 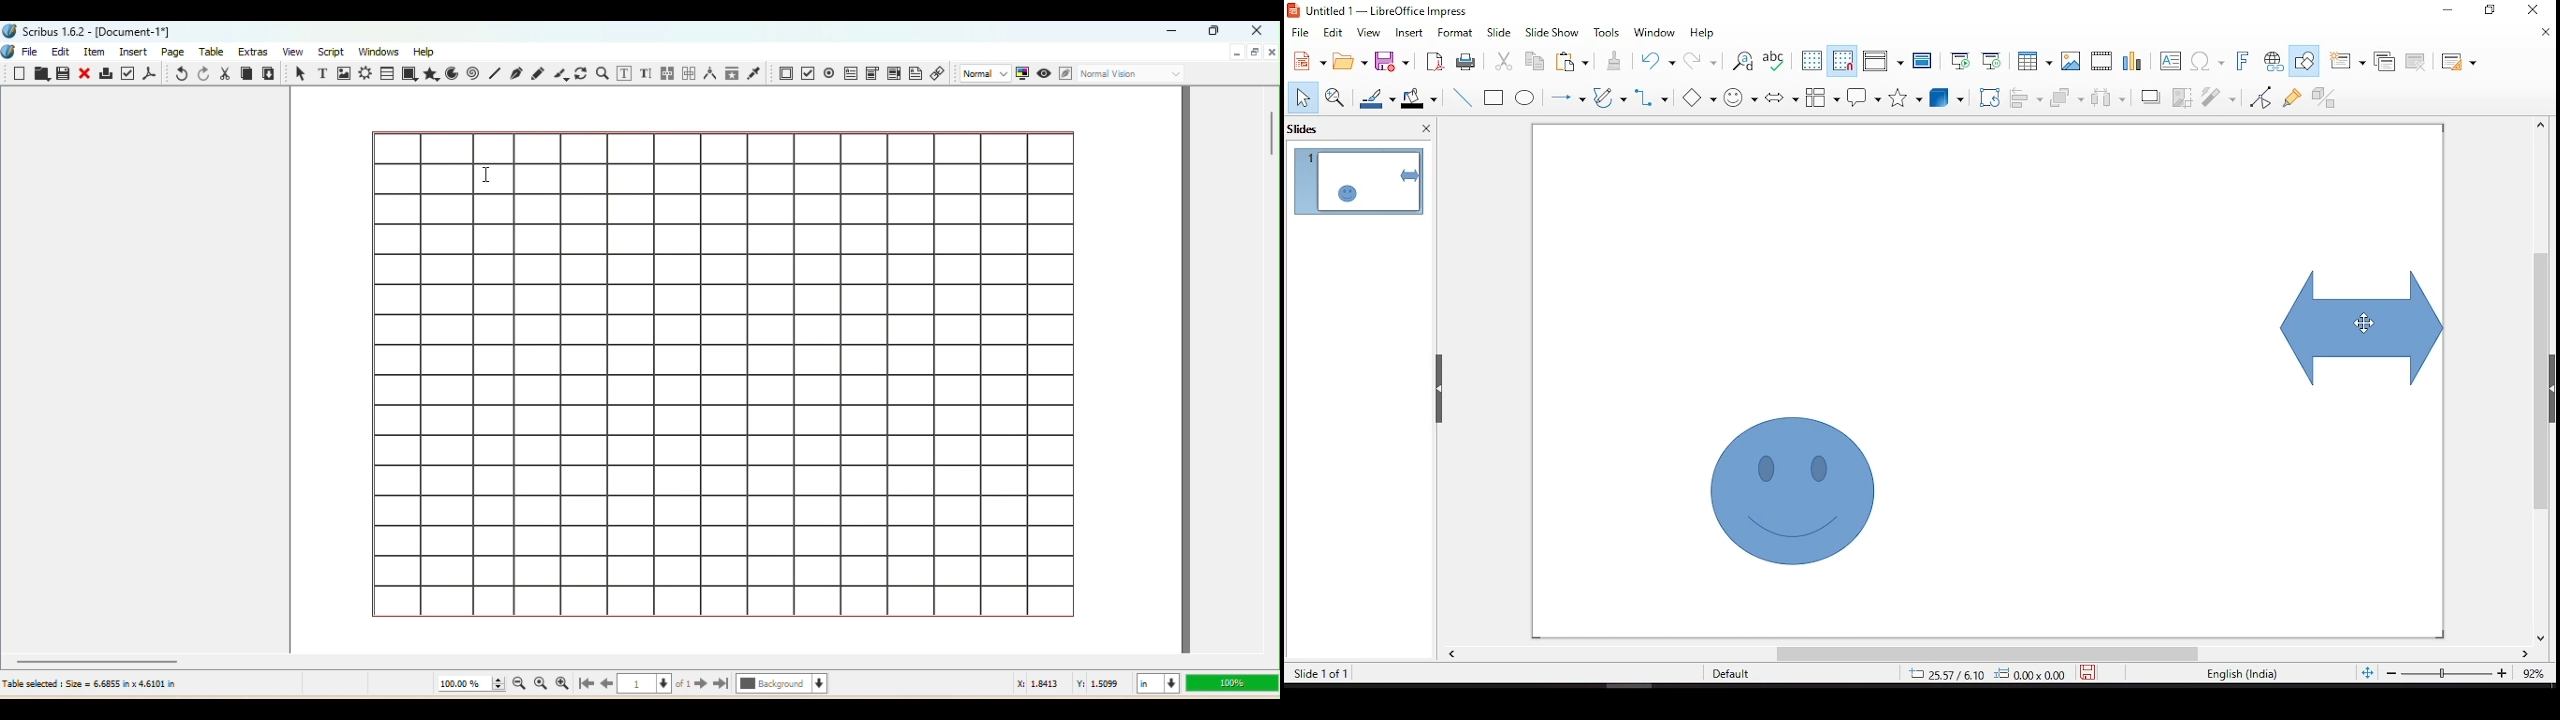 I want to click on shape, so click(x=2363, y=328).